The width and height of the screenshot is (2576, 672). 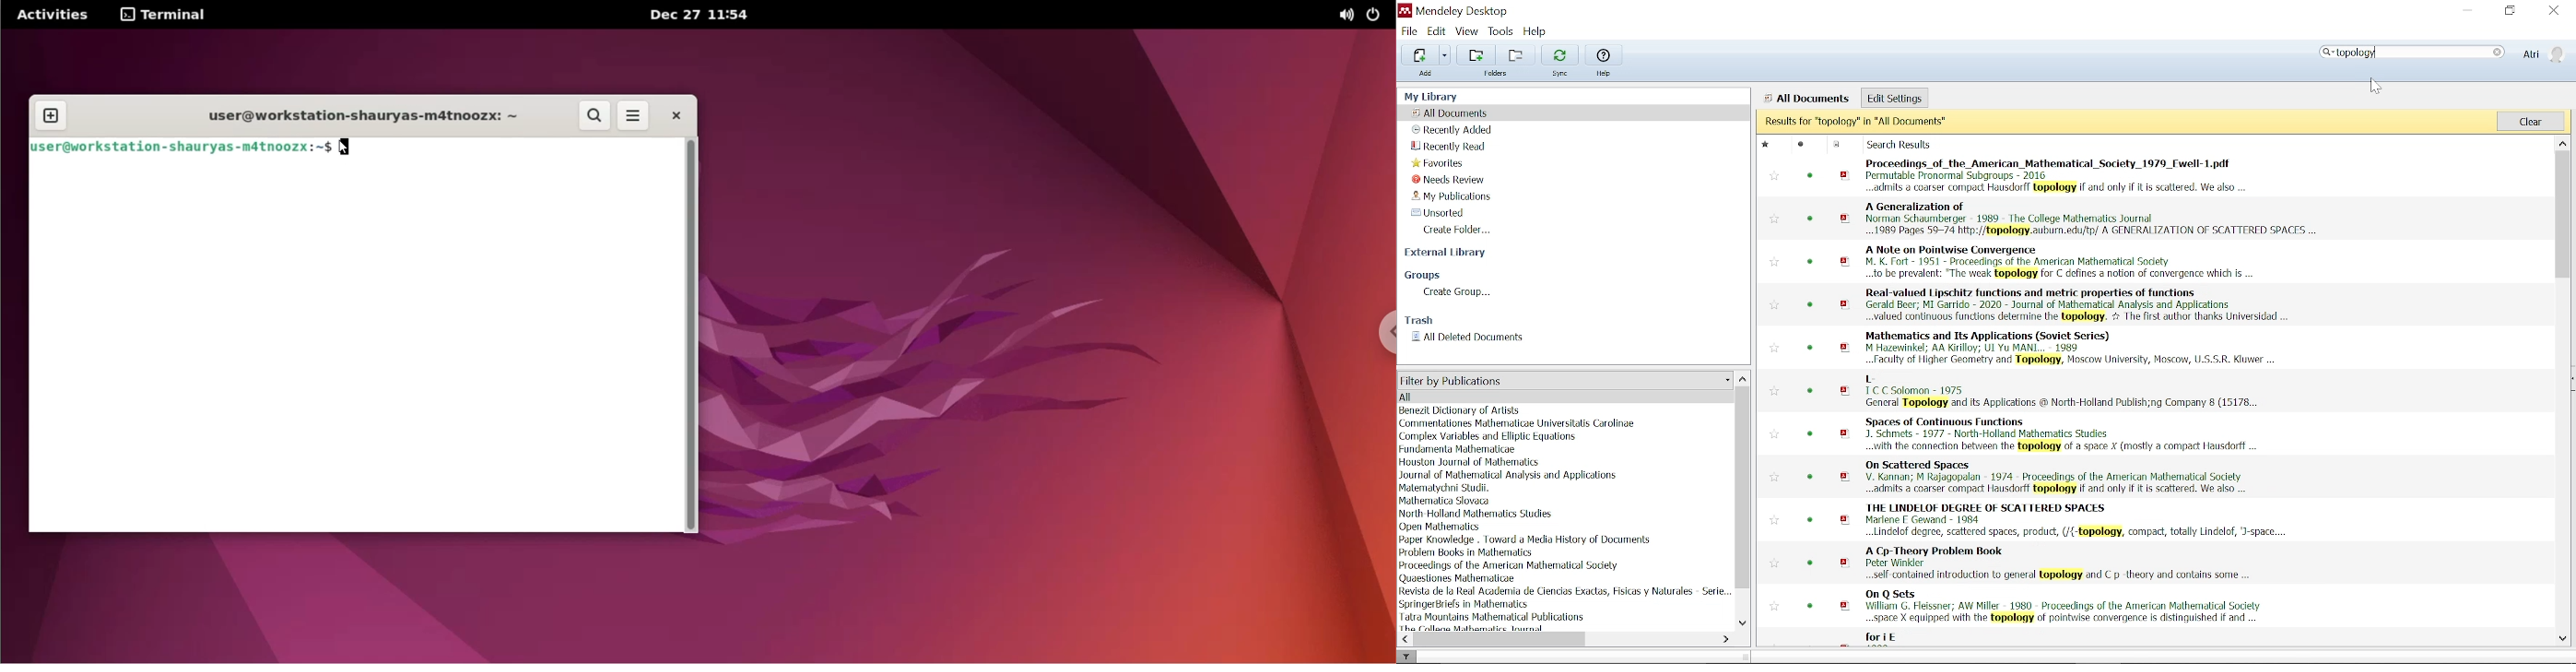 I want to click on citation, so click(x=2061, y=175).